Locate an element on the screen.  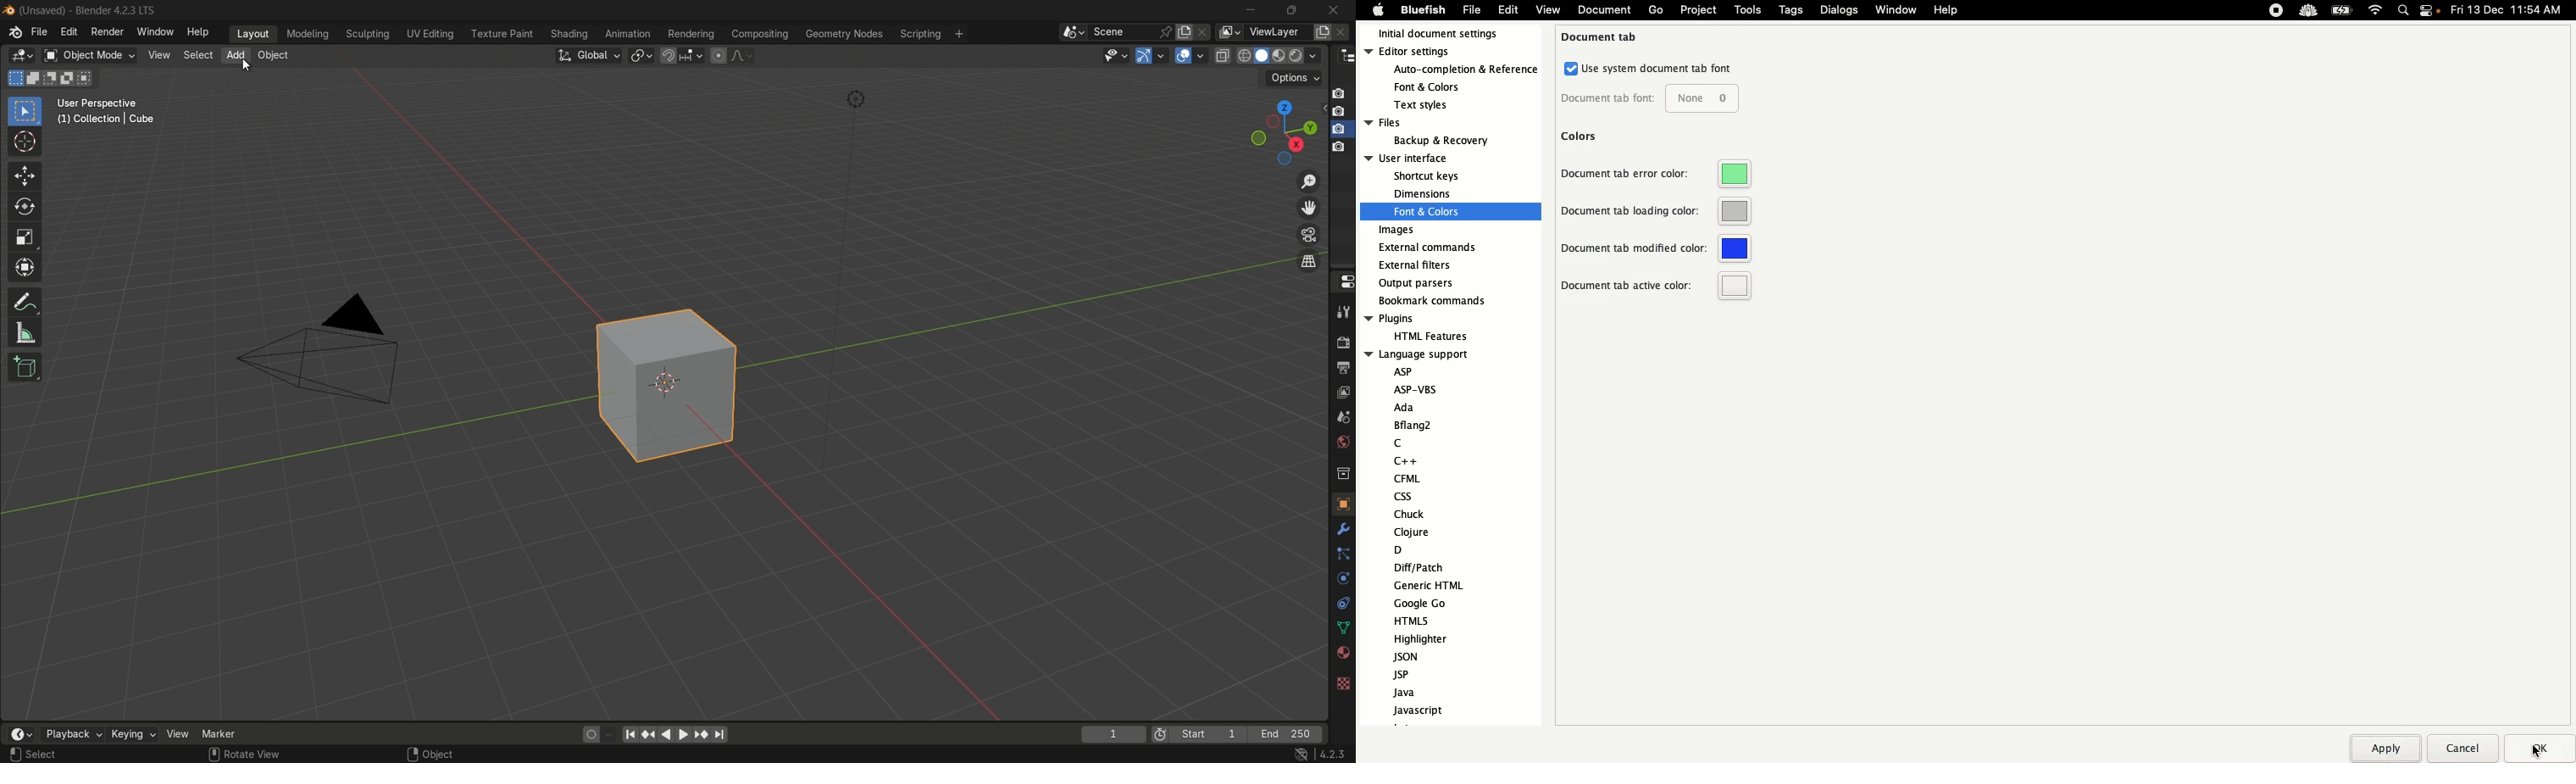
Green is located at coordinates (1733, 177).